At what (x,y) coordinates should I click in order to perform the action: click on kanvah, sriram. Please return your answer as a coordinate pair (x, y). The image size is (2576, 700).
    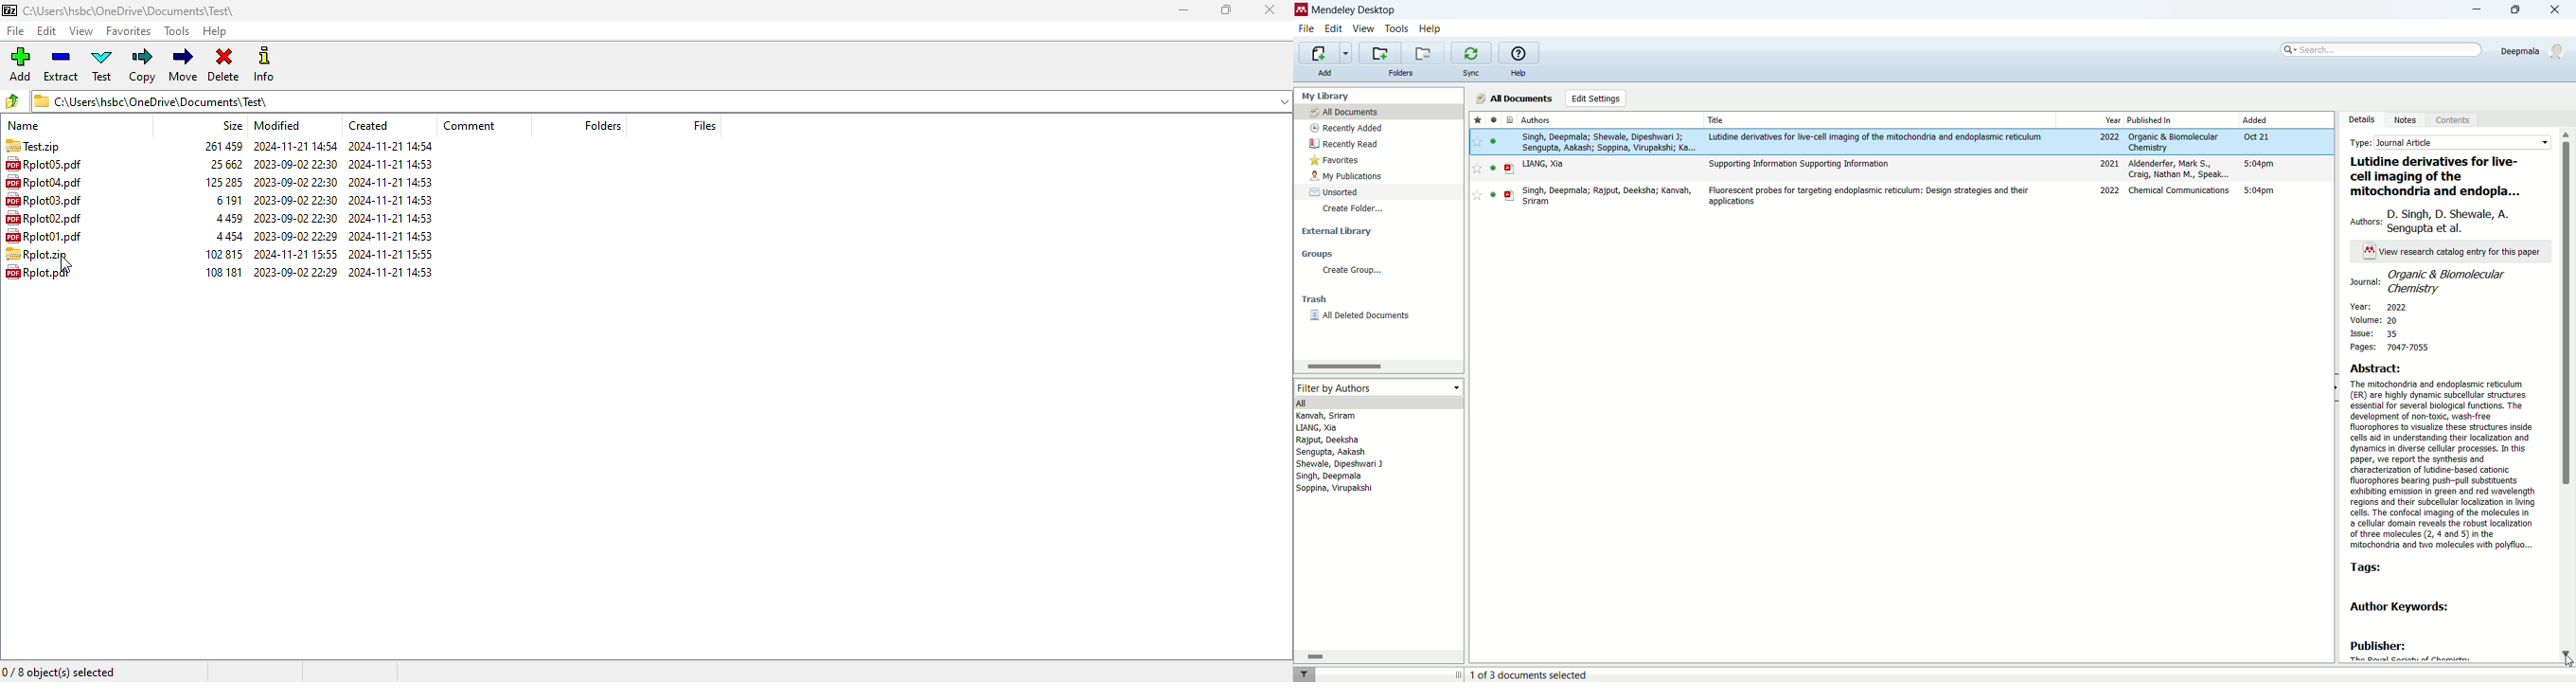
    Looking at the image, I should click on (1327, 416).